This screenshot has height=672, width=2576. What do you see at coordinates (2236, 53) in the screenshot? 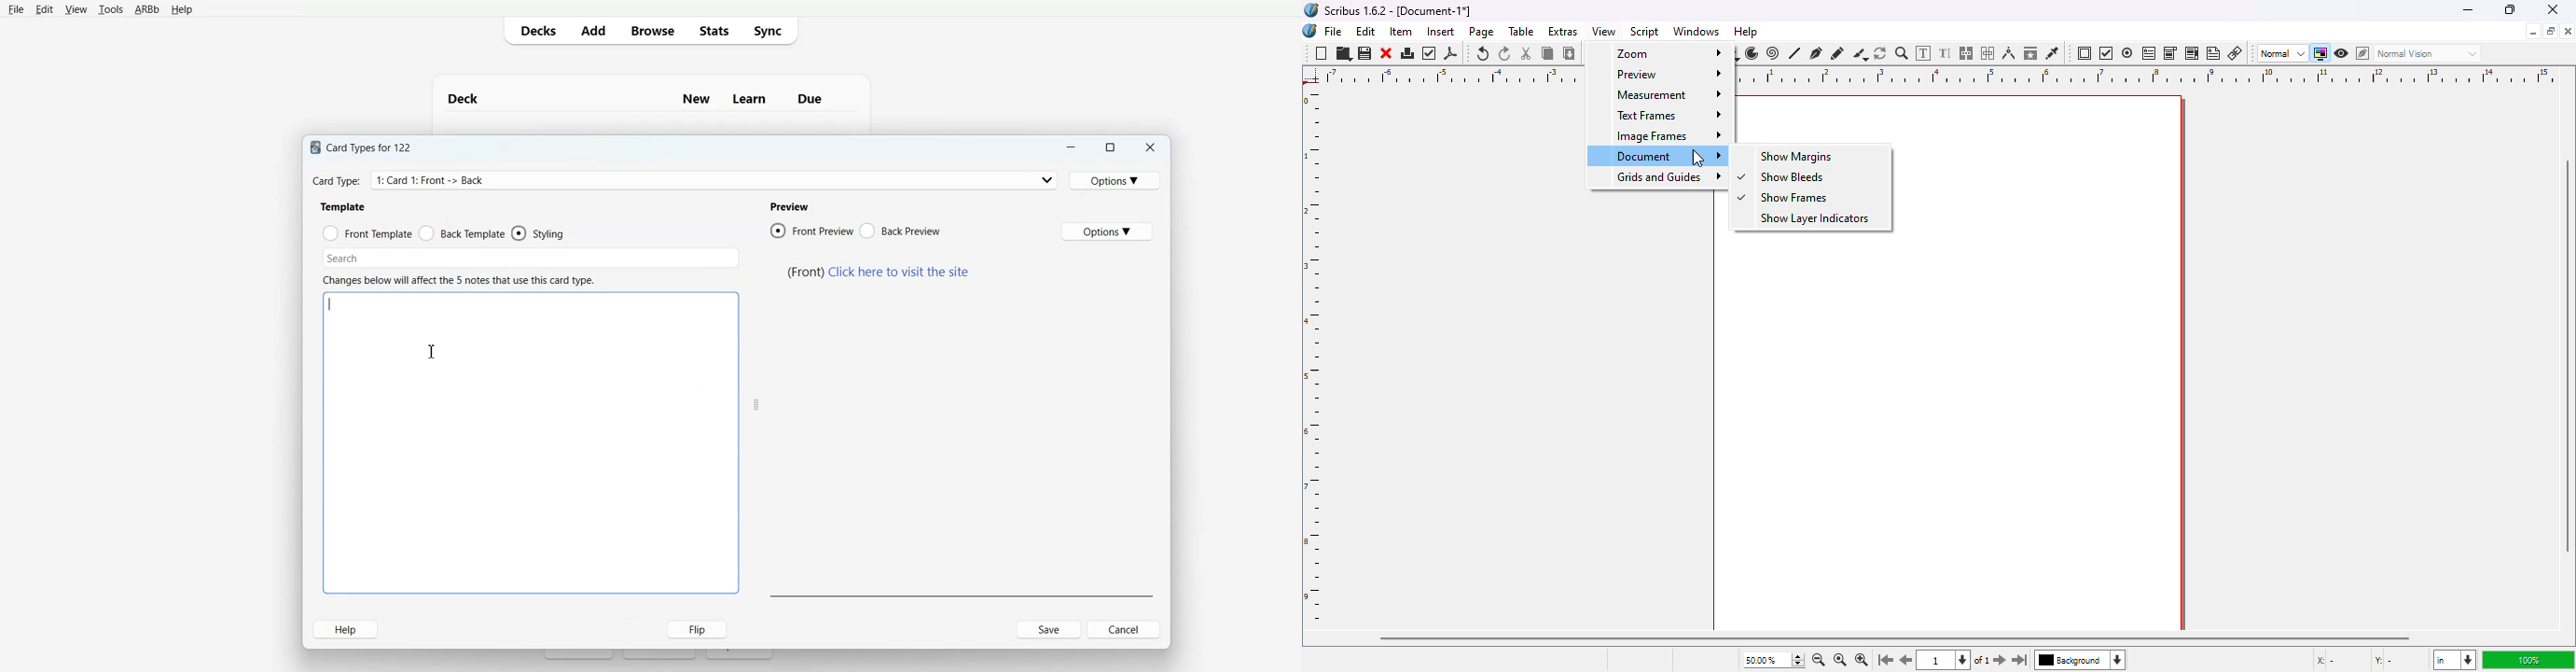
I see `link annotation` at bounding box center [2236, 53].